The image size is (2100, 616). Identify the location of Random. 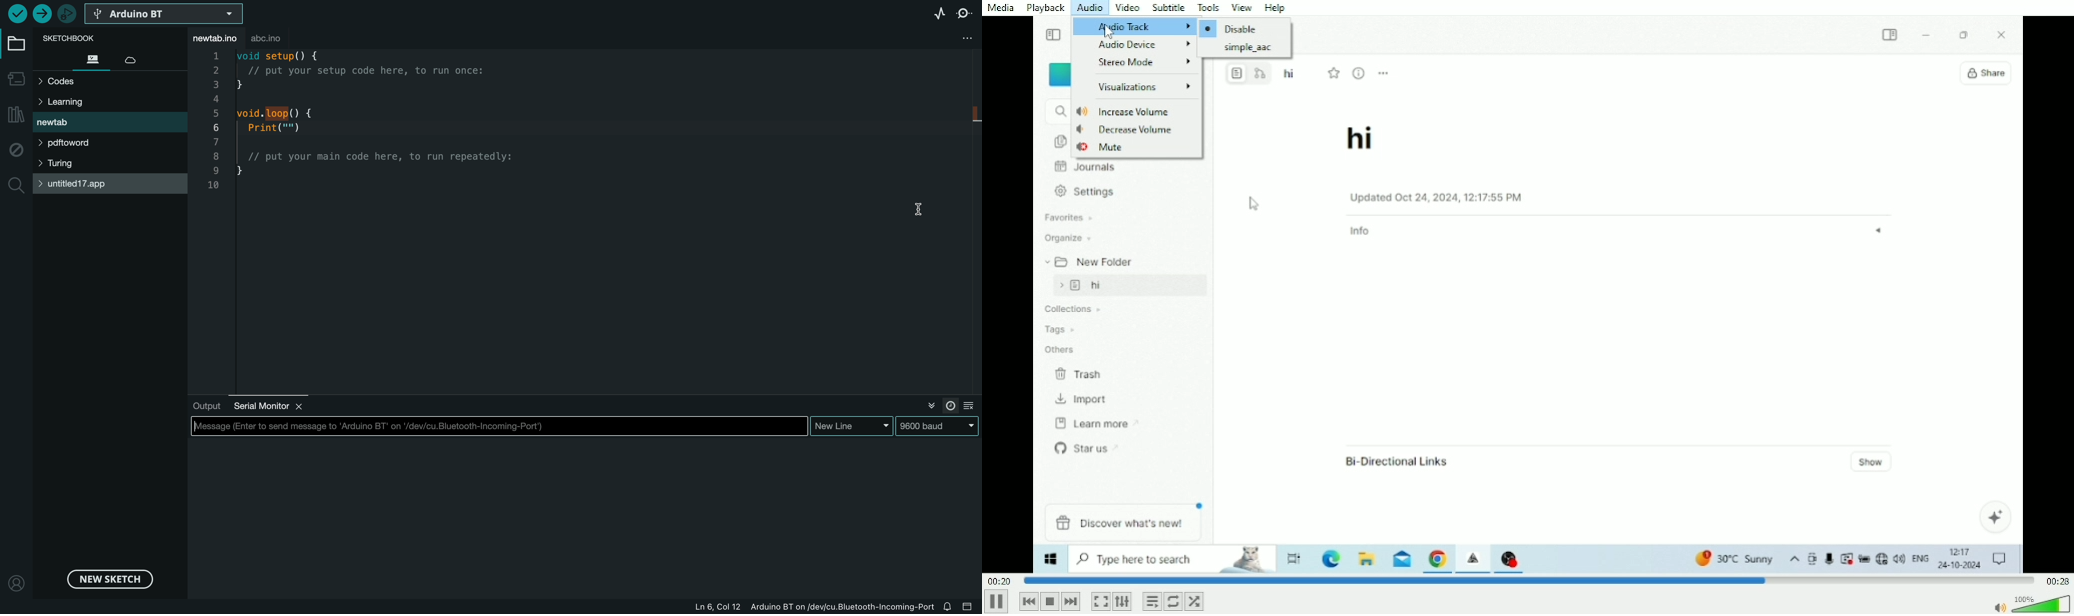
(1194, 601).